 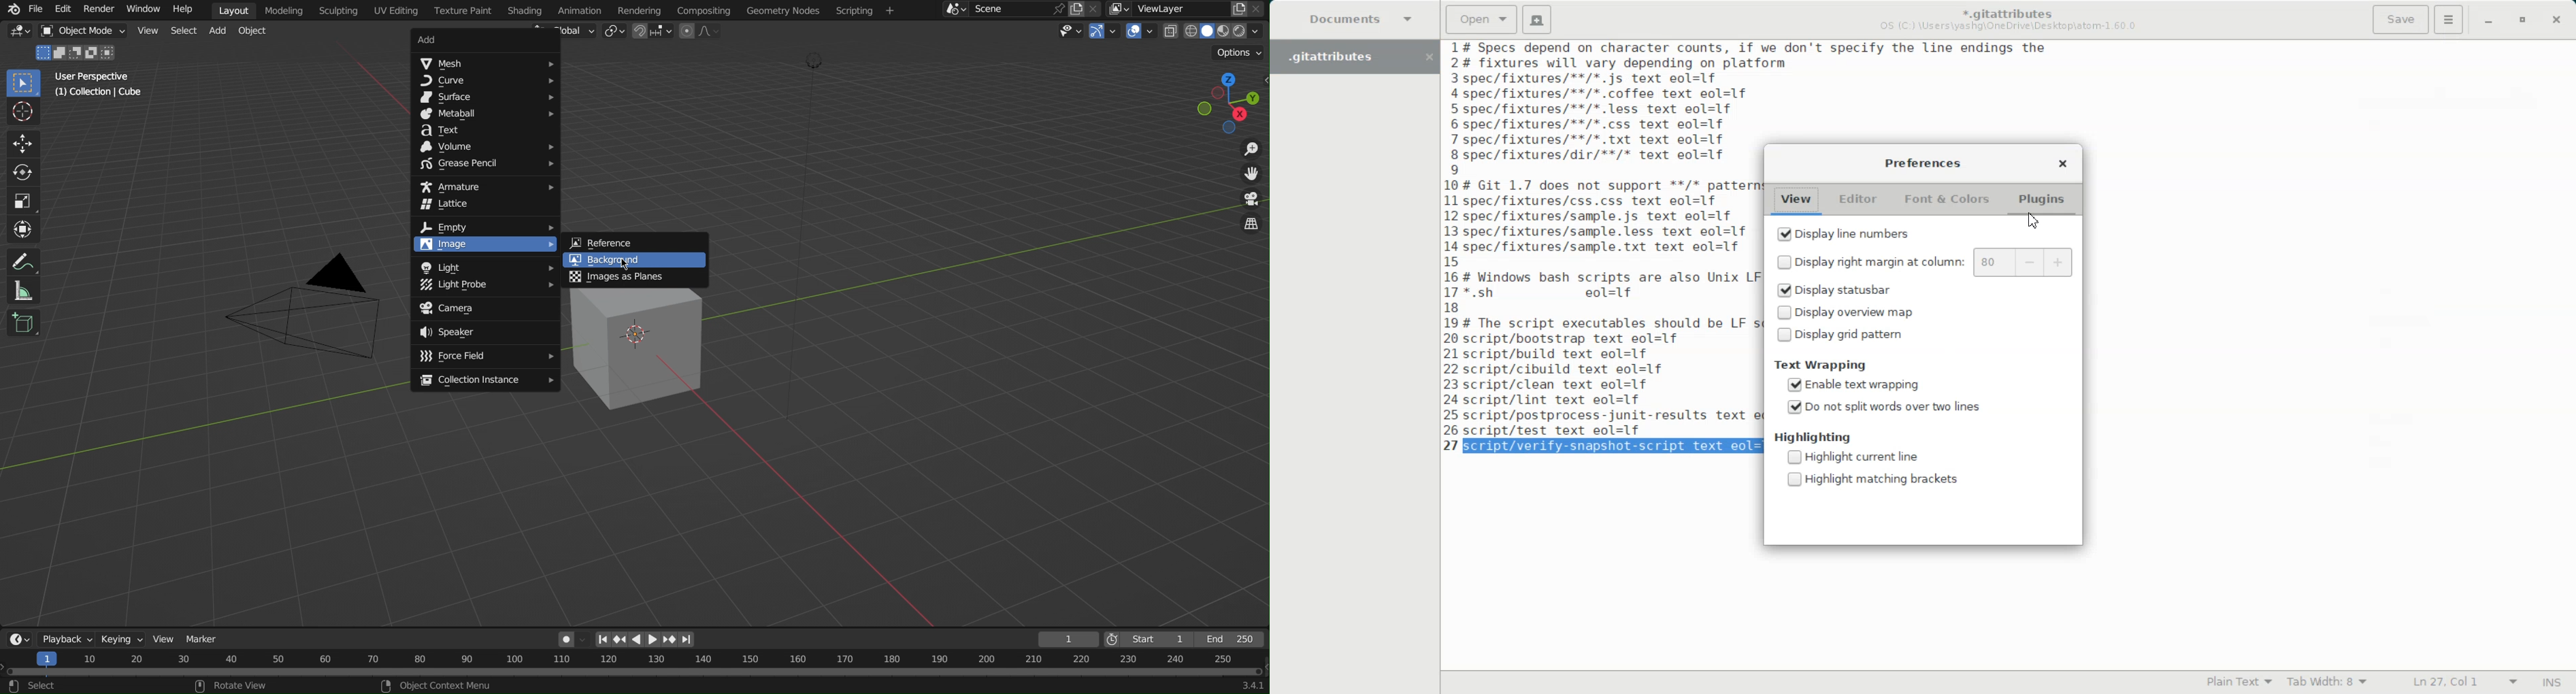 I want to click on INS, so click(x=2552, y=682).